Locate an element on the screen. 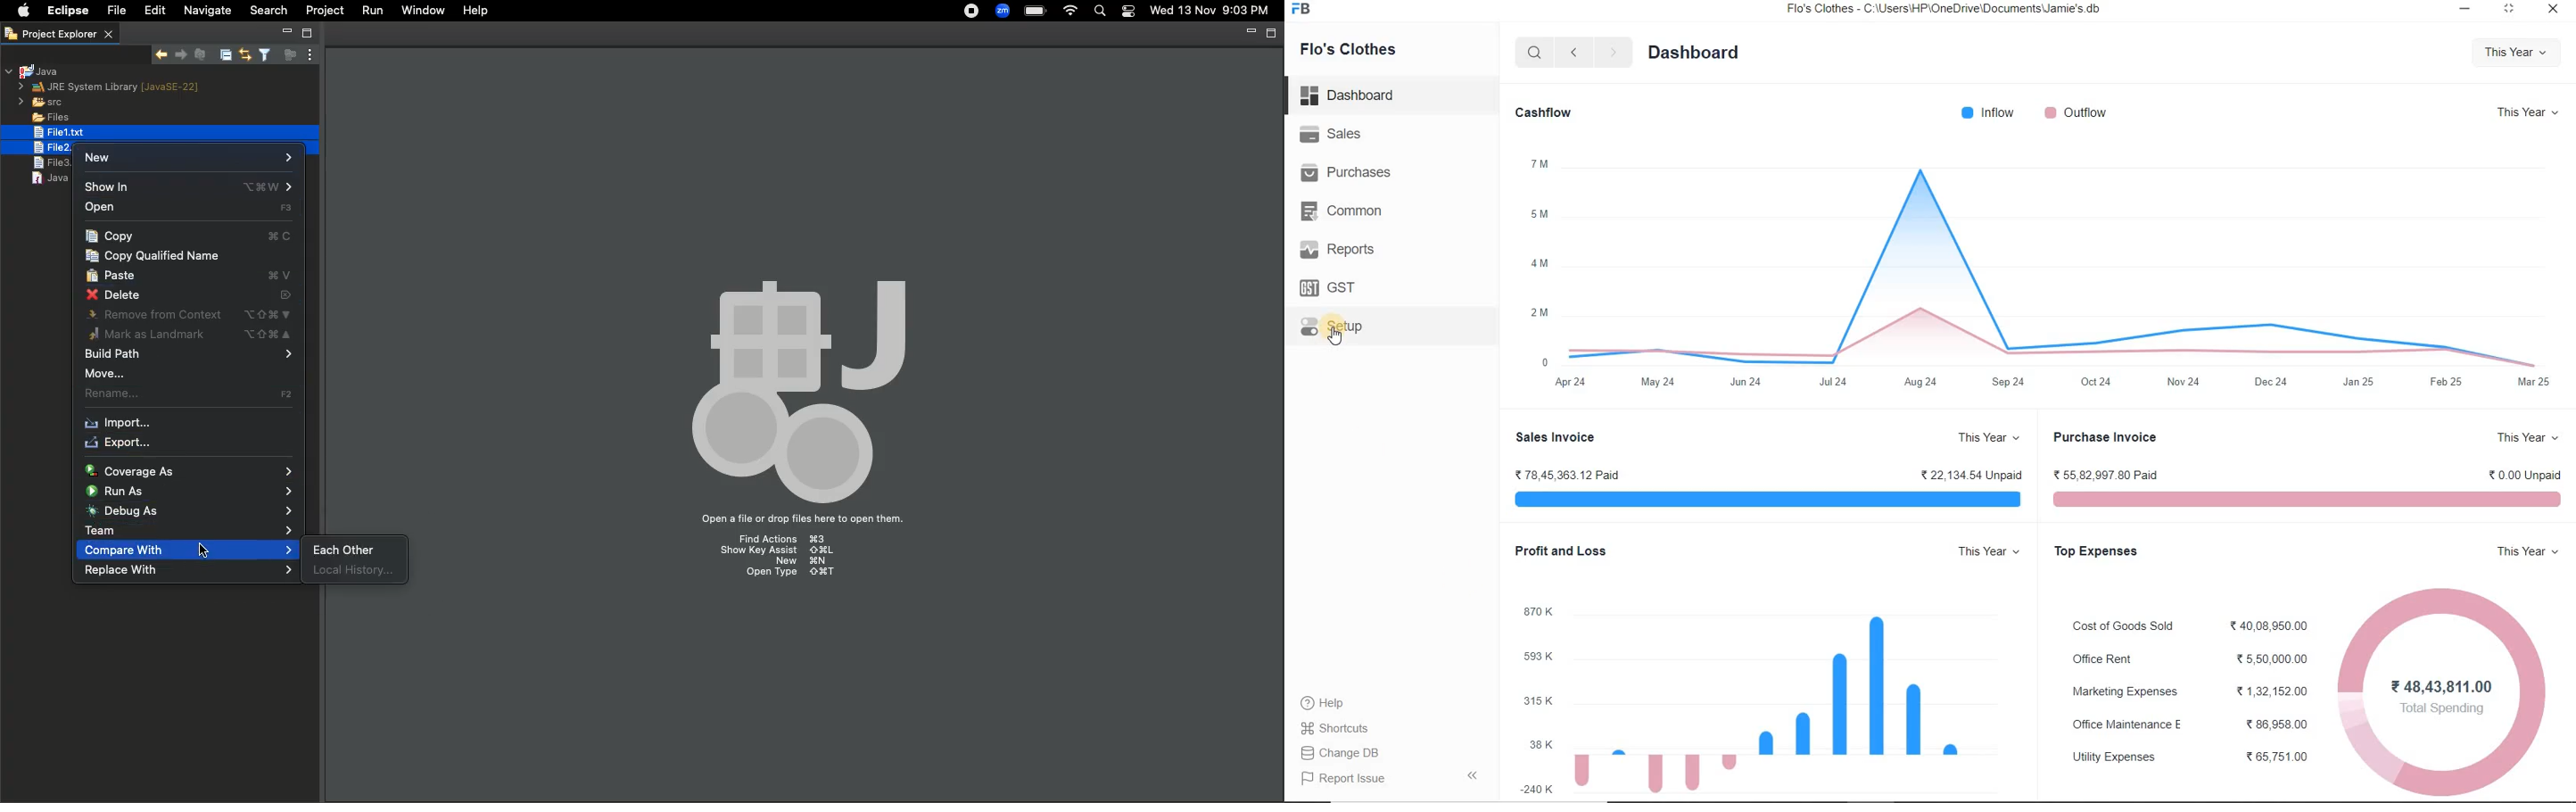 The width and height of the screenshot is (2576, 812). Top Expenses is located at coordinates (2095, 551).